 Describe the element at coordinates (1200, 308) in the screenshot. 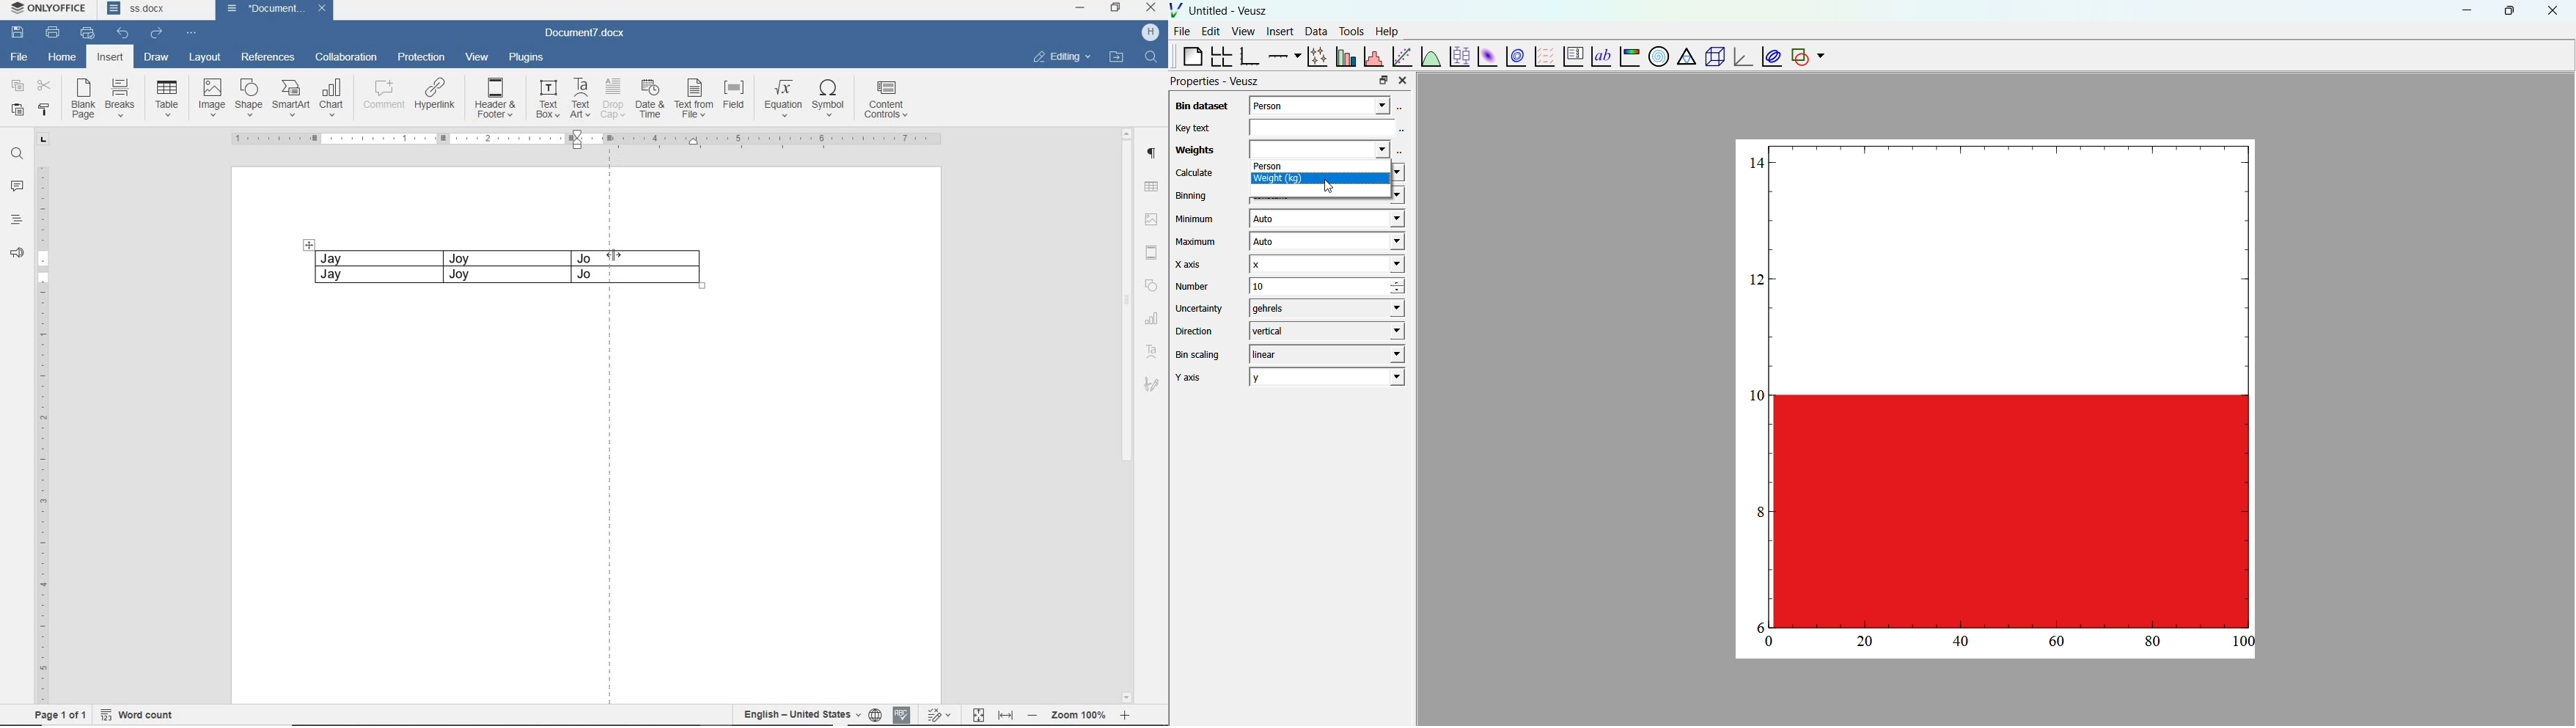

I see `Uncertainty` at that location.